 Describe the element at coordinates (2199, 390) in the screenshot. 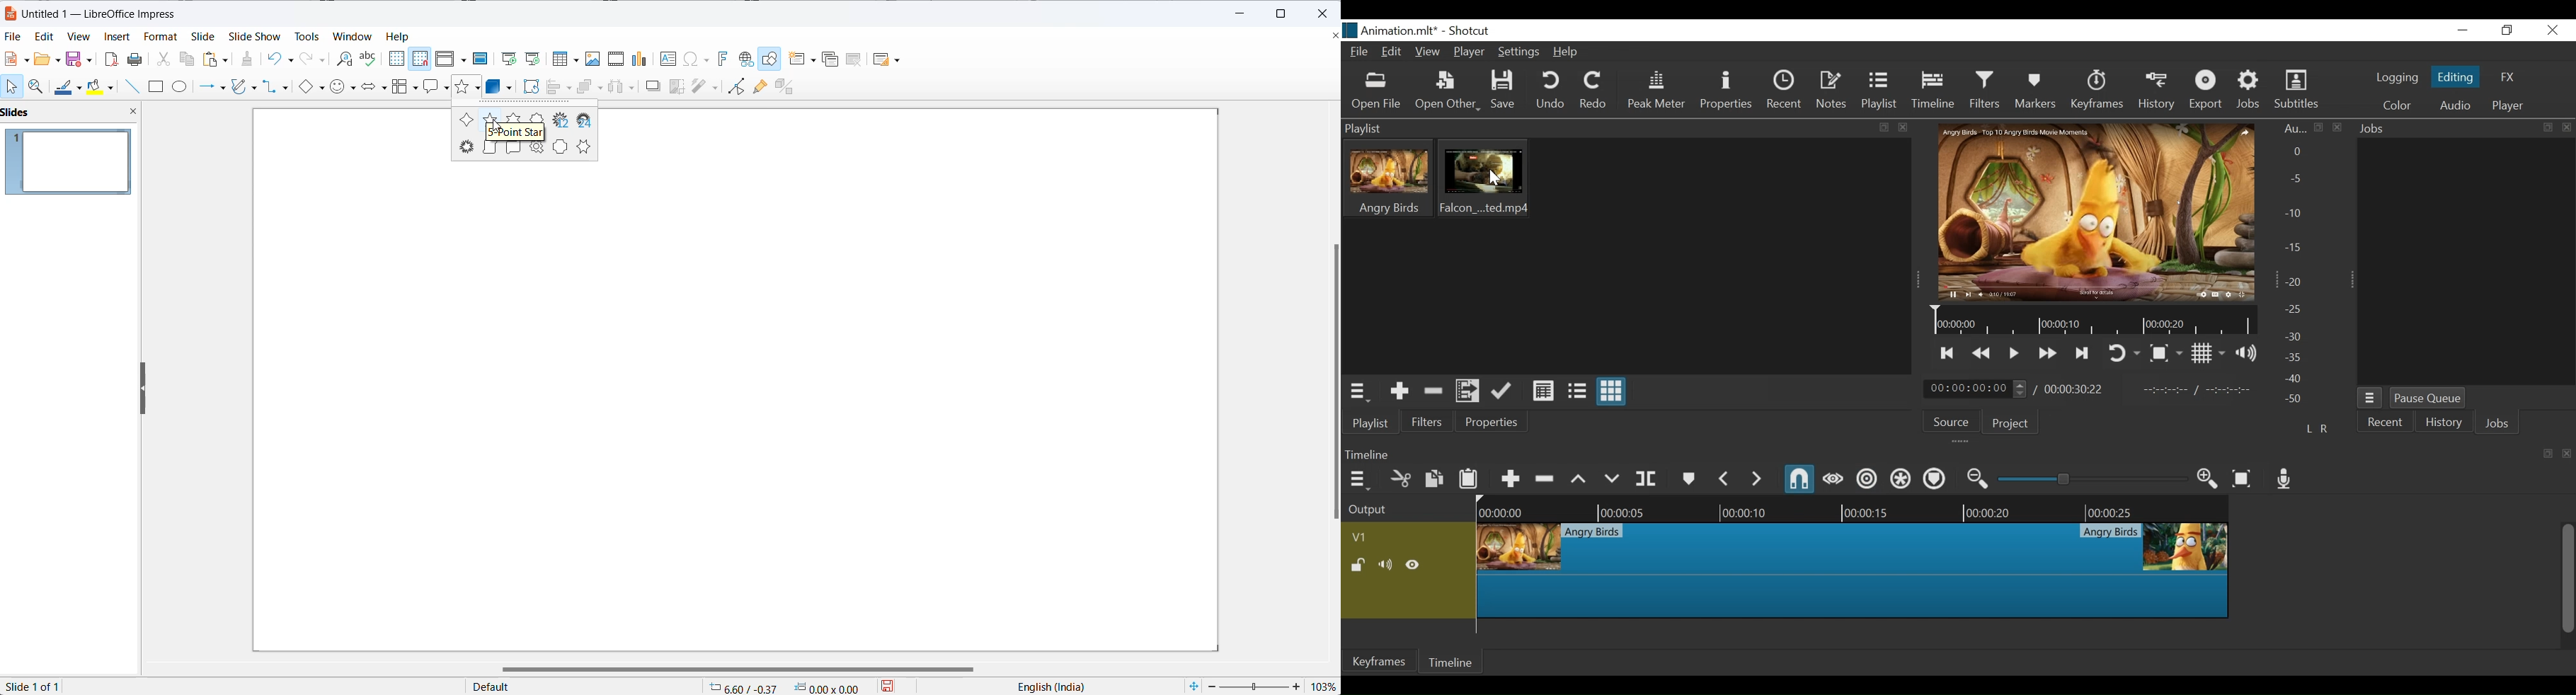

I see `In point` at that location.